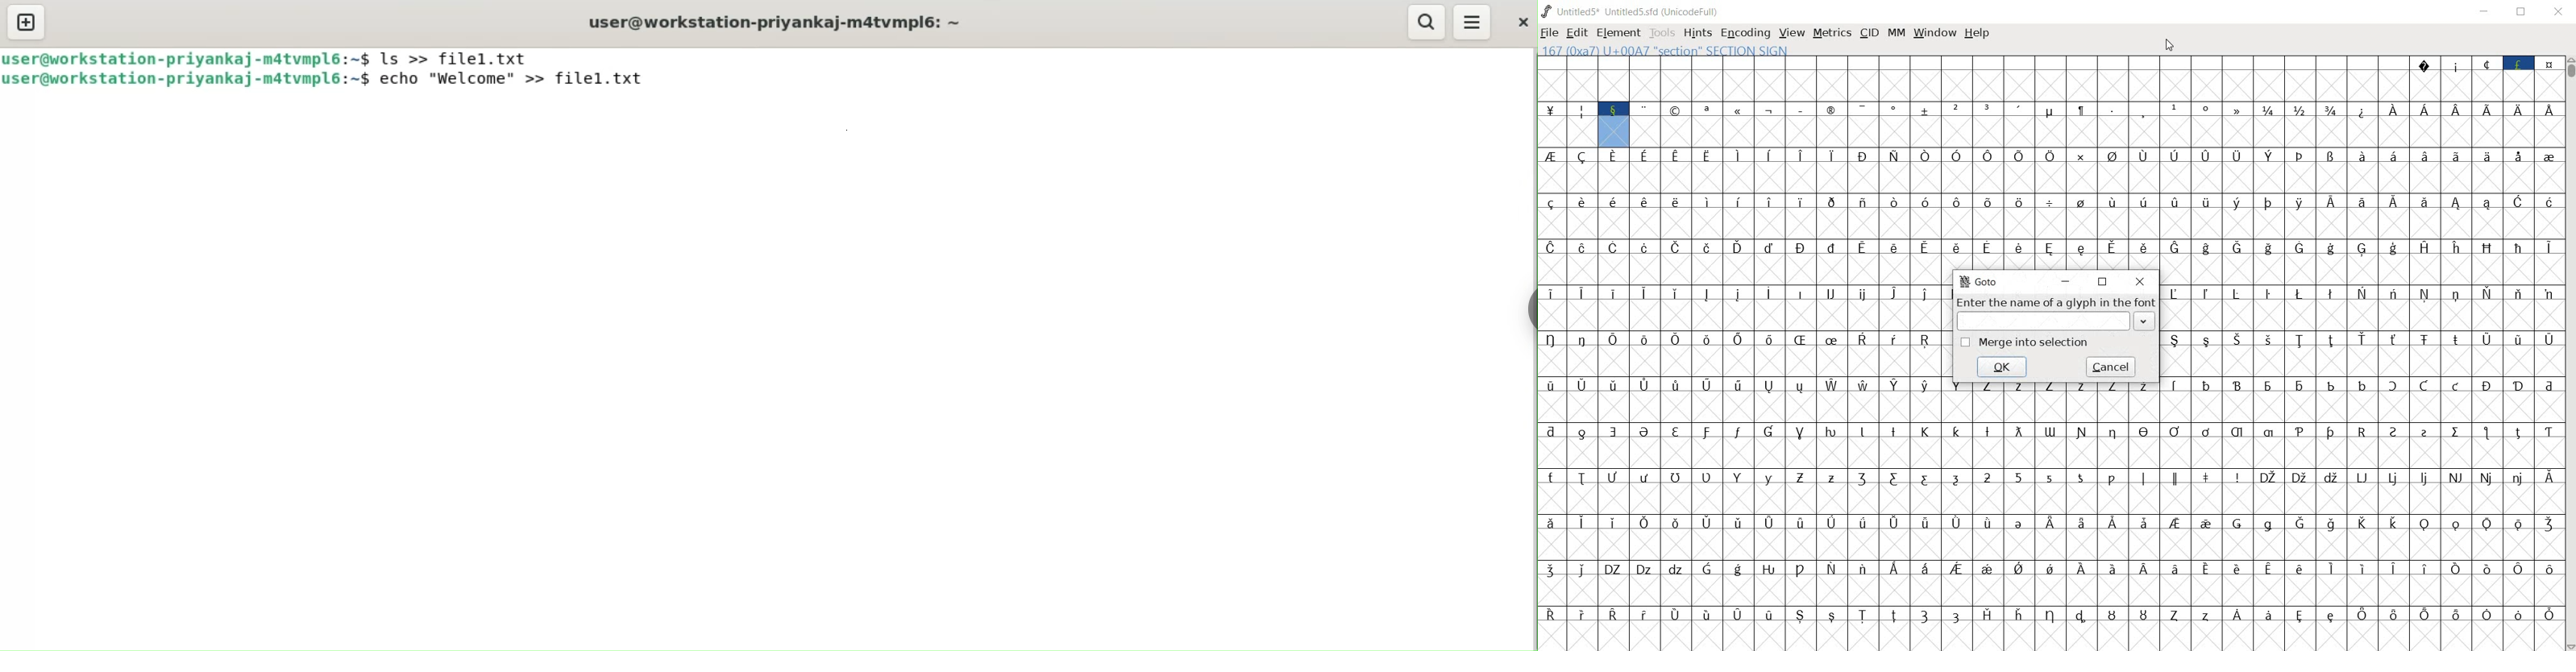  What do you see at coordinates (1616, 31) in the screenshot?
I see `element` at bounding box center [1616, 31].